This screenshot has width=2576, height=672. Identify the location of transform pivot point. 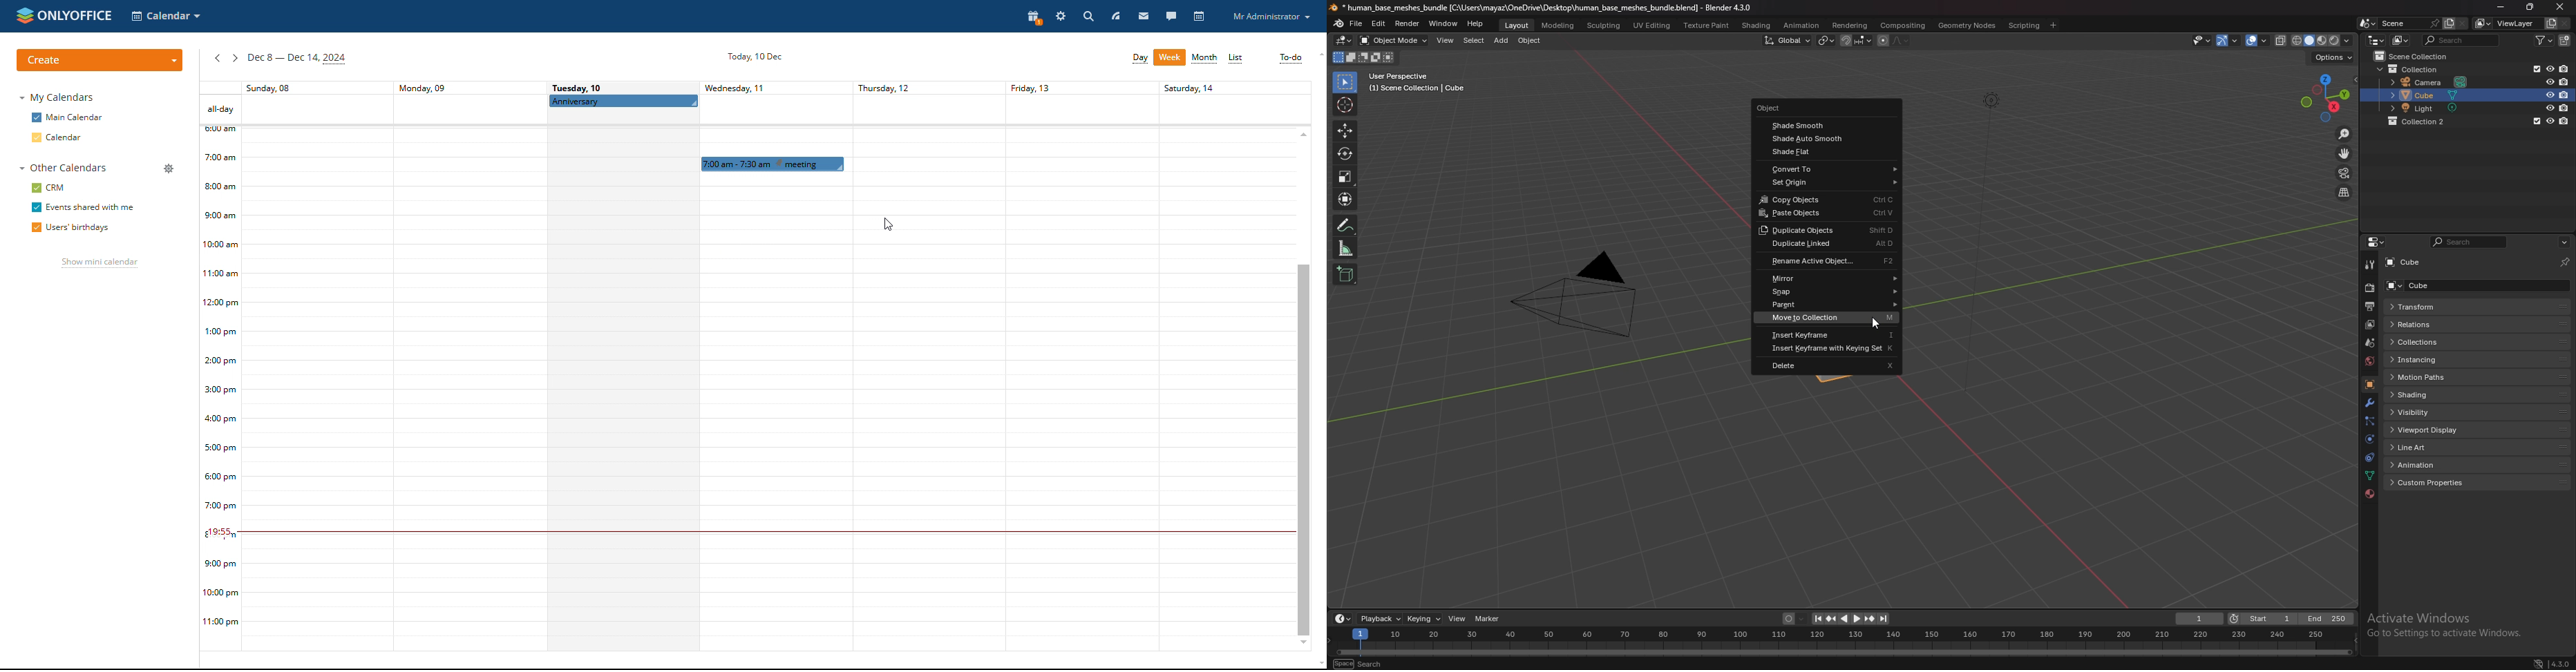
(1826, 40).